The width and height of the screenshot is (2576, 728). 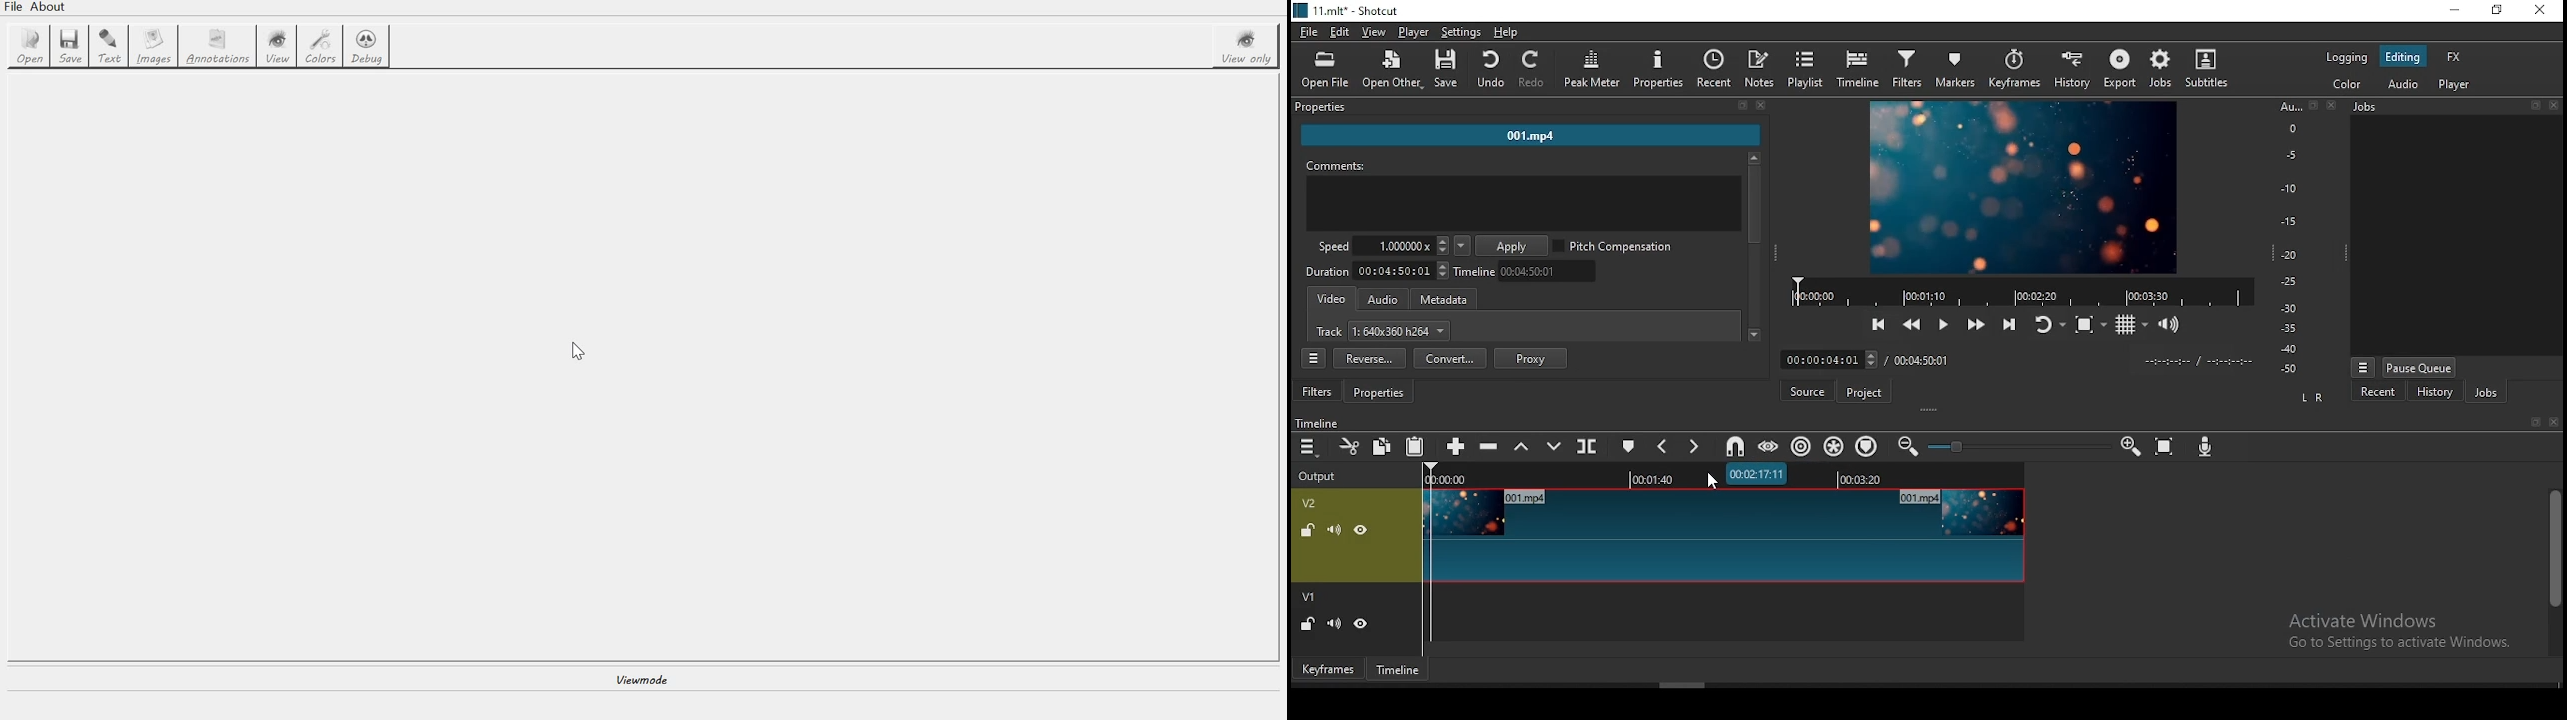 I want to click on fx, so click(x=2457, y=58).